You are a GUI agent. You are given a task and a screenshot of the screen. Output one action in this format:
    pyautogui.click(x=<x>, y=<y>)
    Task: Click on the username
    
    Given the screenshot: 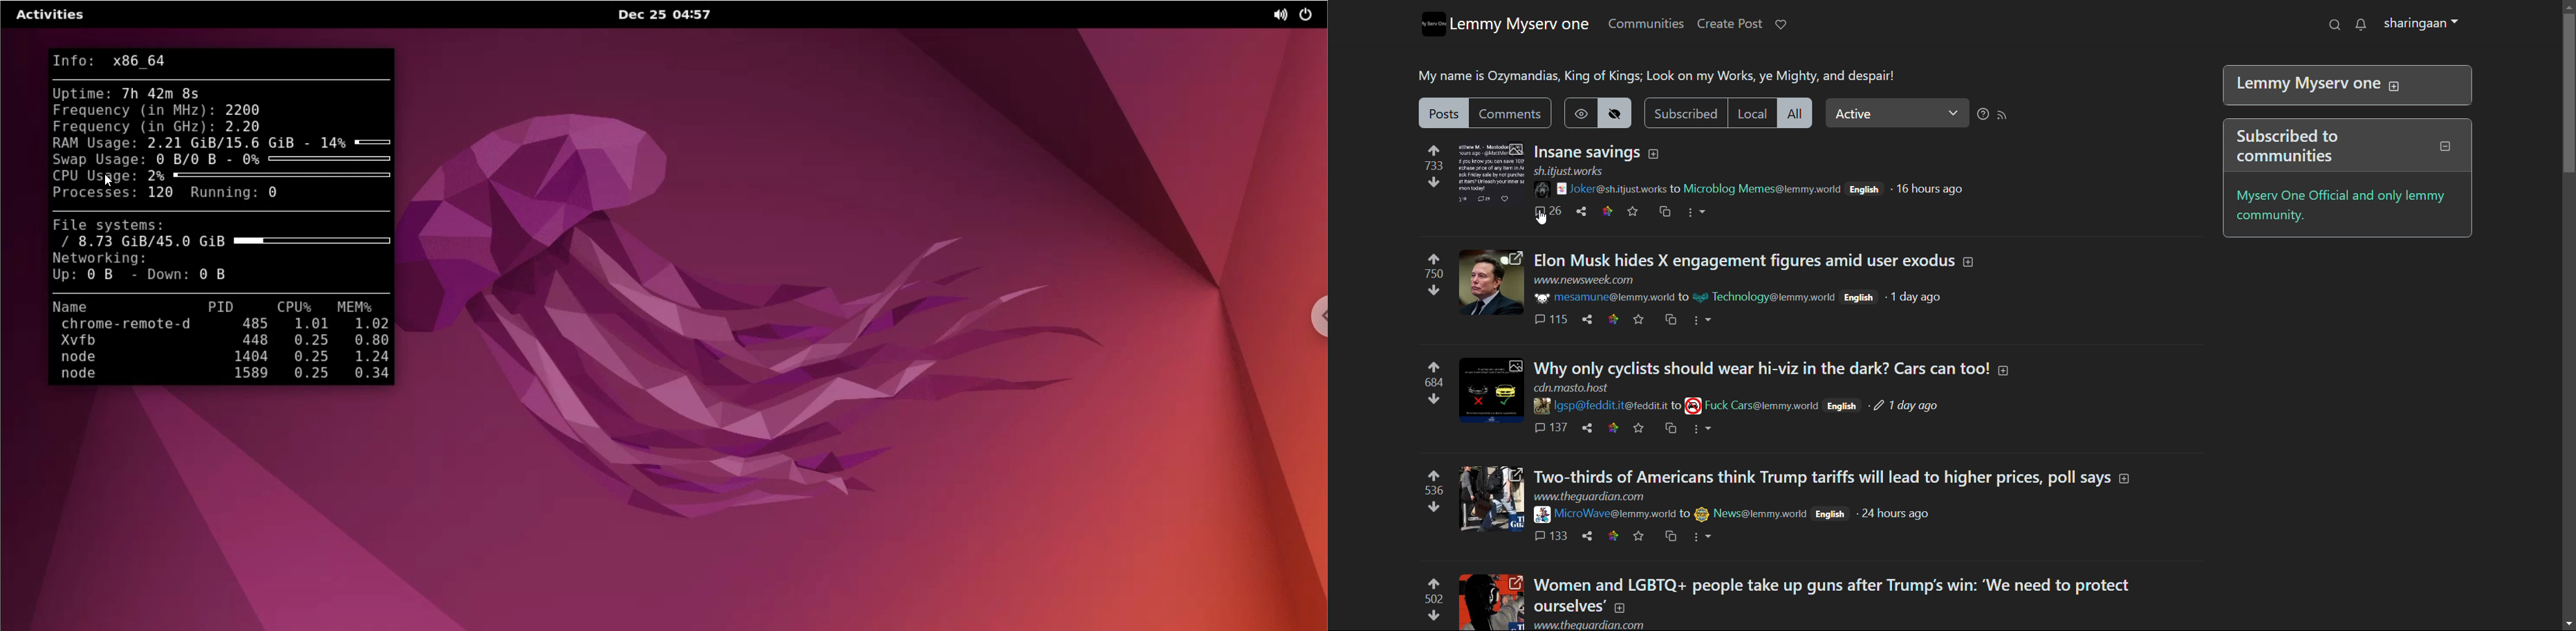 What is the action you would take?
    pyautogui.click(x=1613, y=297)
    